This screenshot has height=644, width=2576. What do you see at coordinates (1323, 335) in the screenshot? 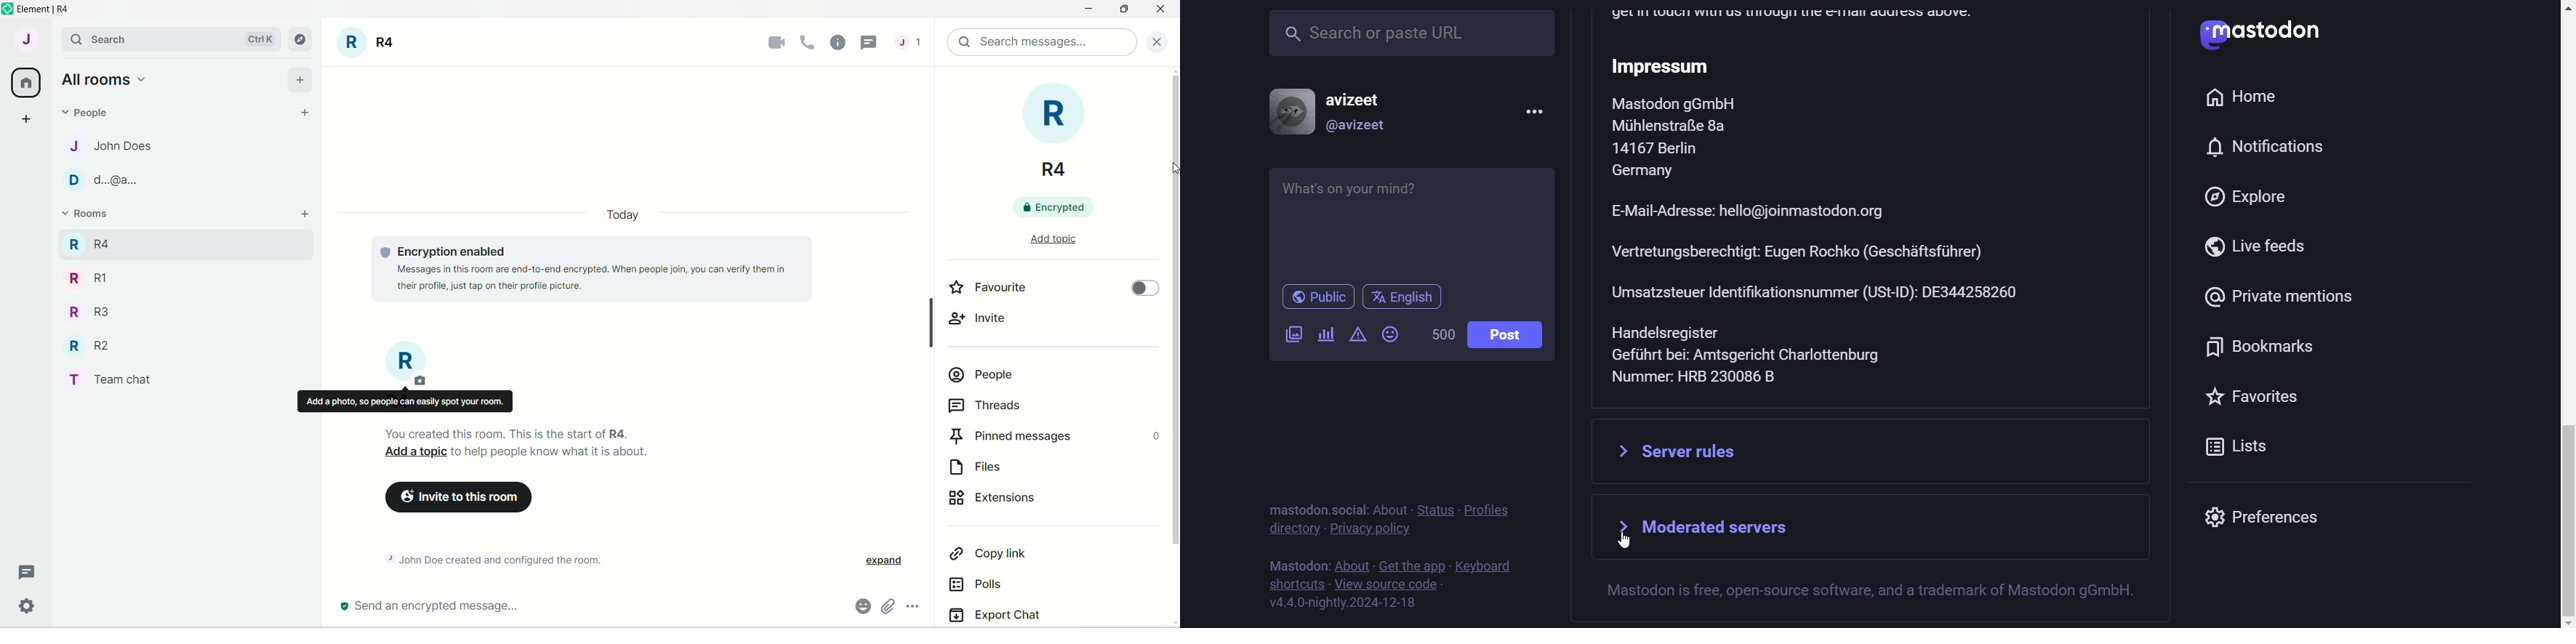
I see `add a poll` at bounding box center [1323, 335].